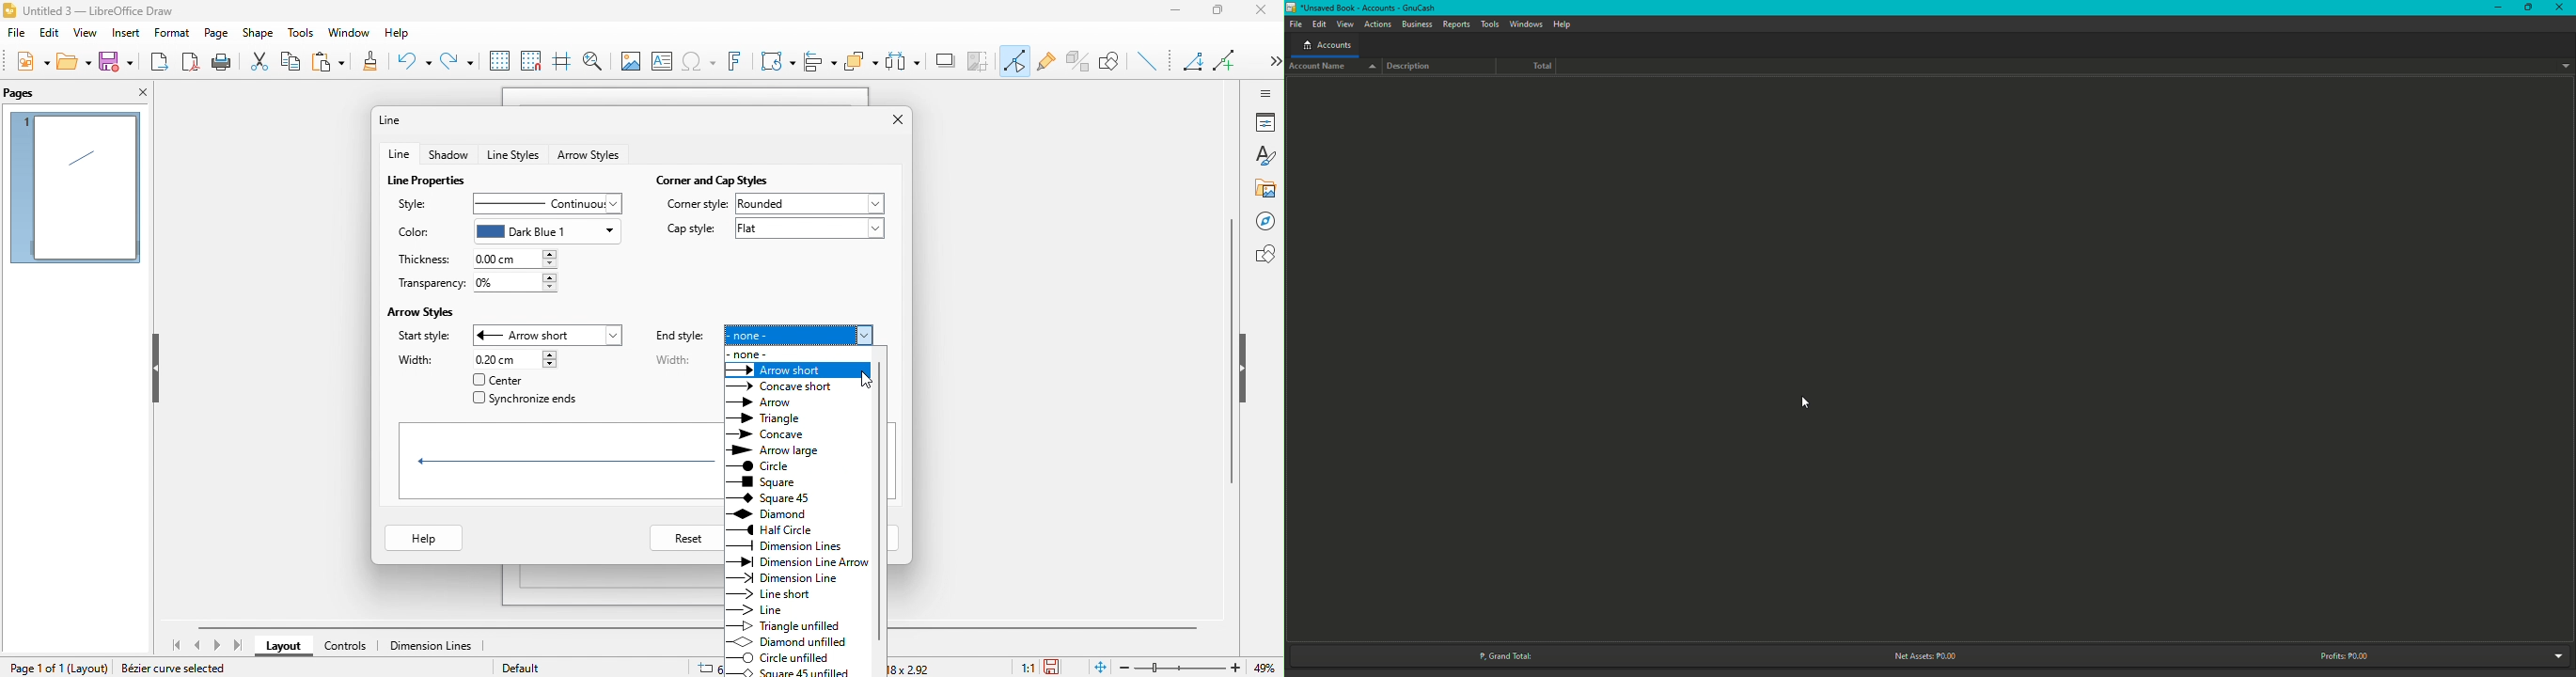 This screenshot has height=700, width=2576. What do you see at coordinates (417, 202) in the screenshot?
I see `style` at bounding box center [417, 202].